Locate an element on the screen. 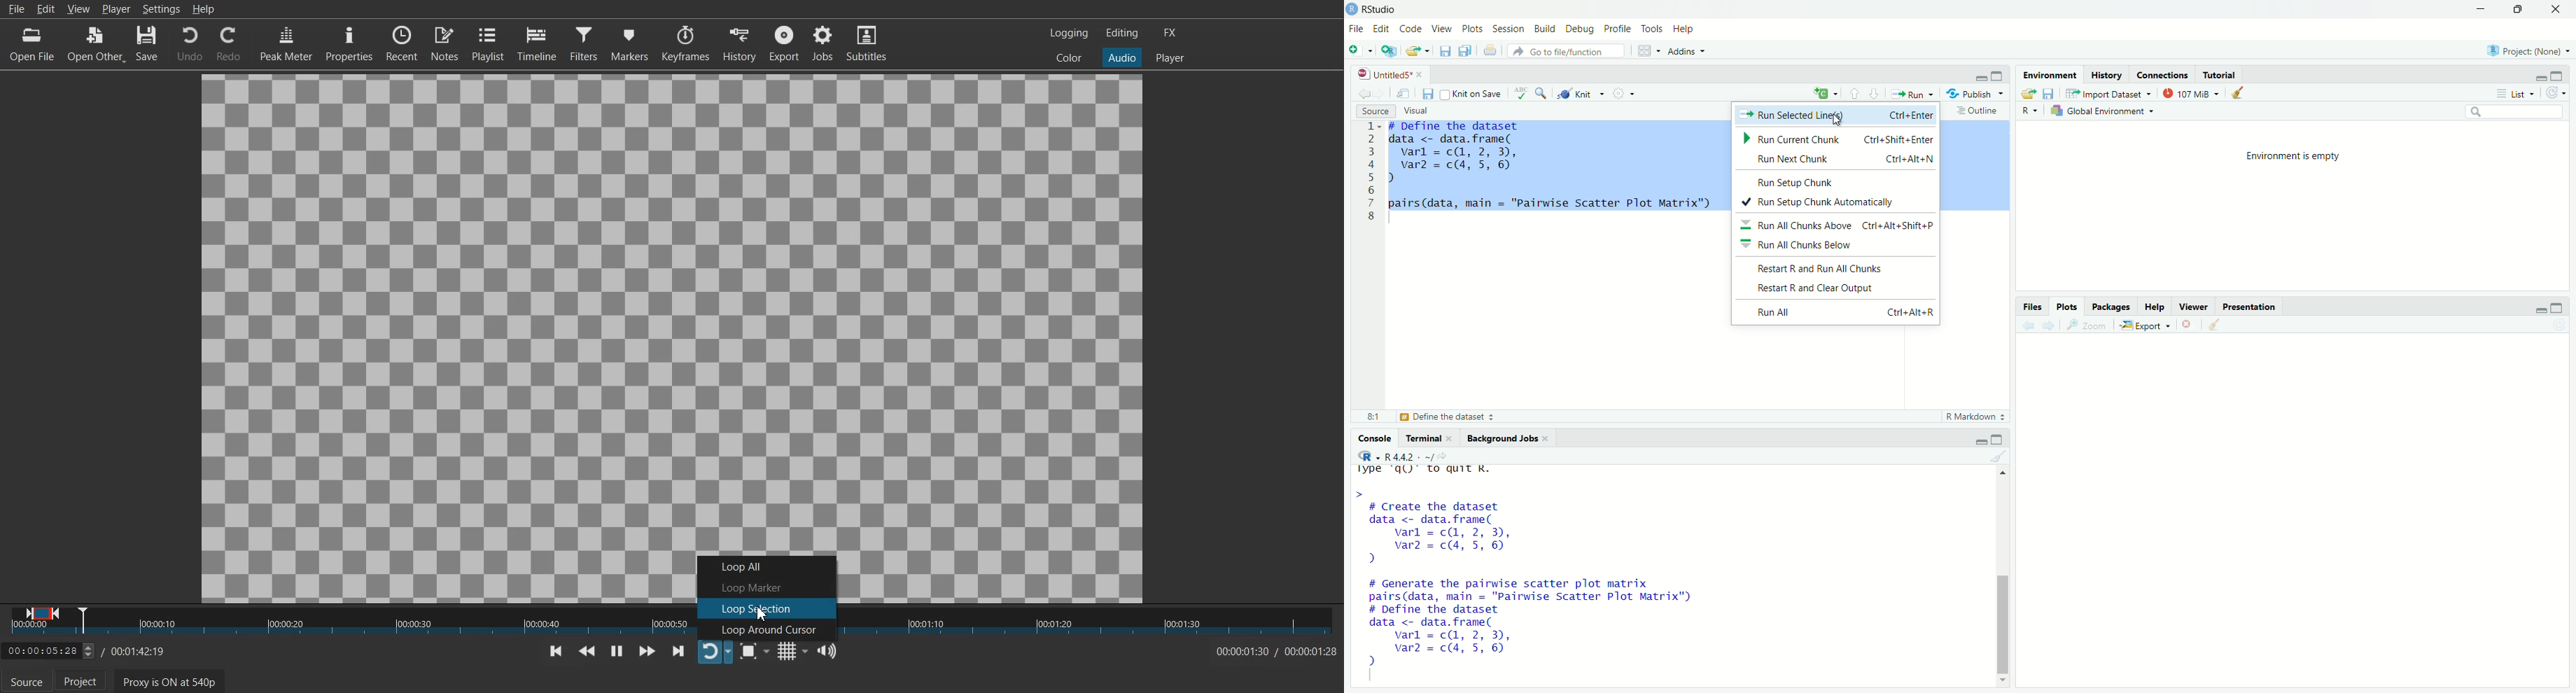 The width and height of the screenshot is (2576, 700). History is located at coordinates (2106, 74).